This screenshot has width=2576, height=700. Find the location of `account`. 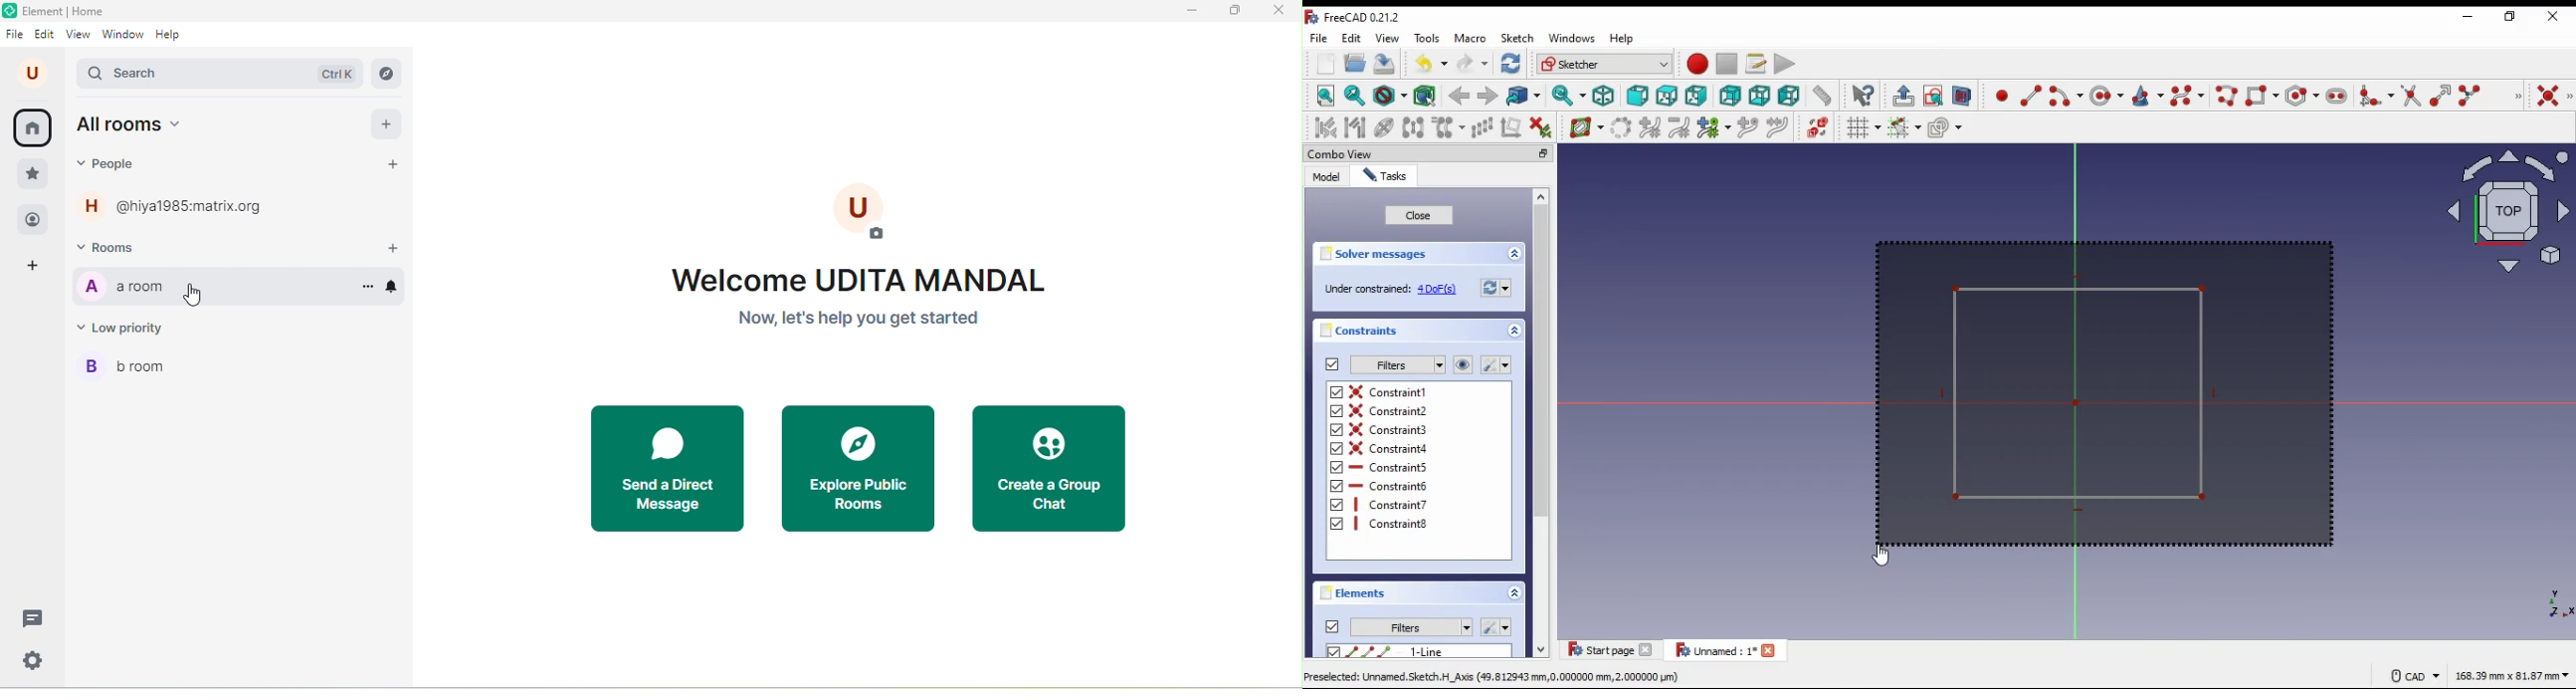

account is located at coordinates (36, 73).